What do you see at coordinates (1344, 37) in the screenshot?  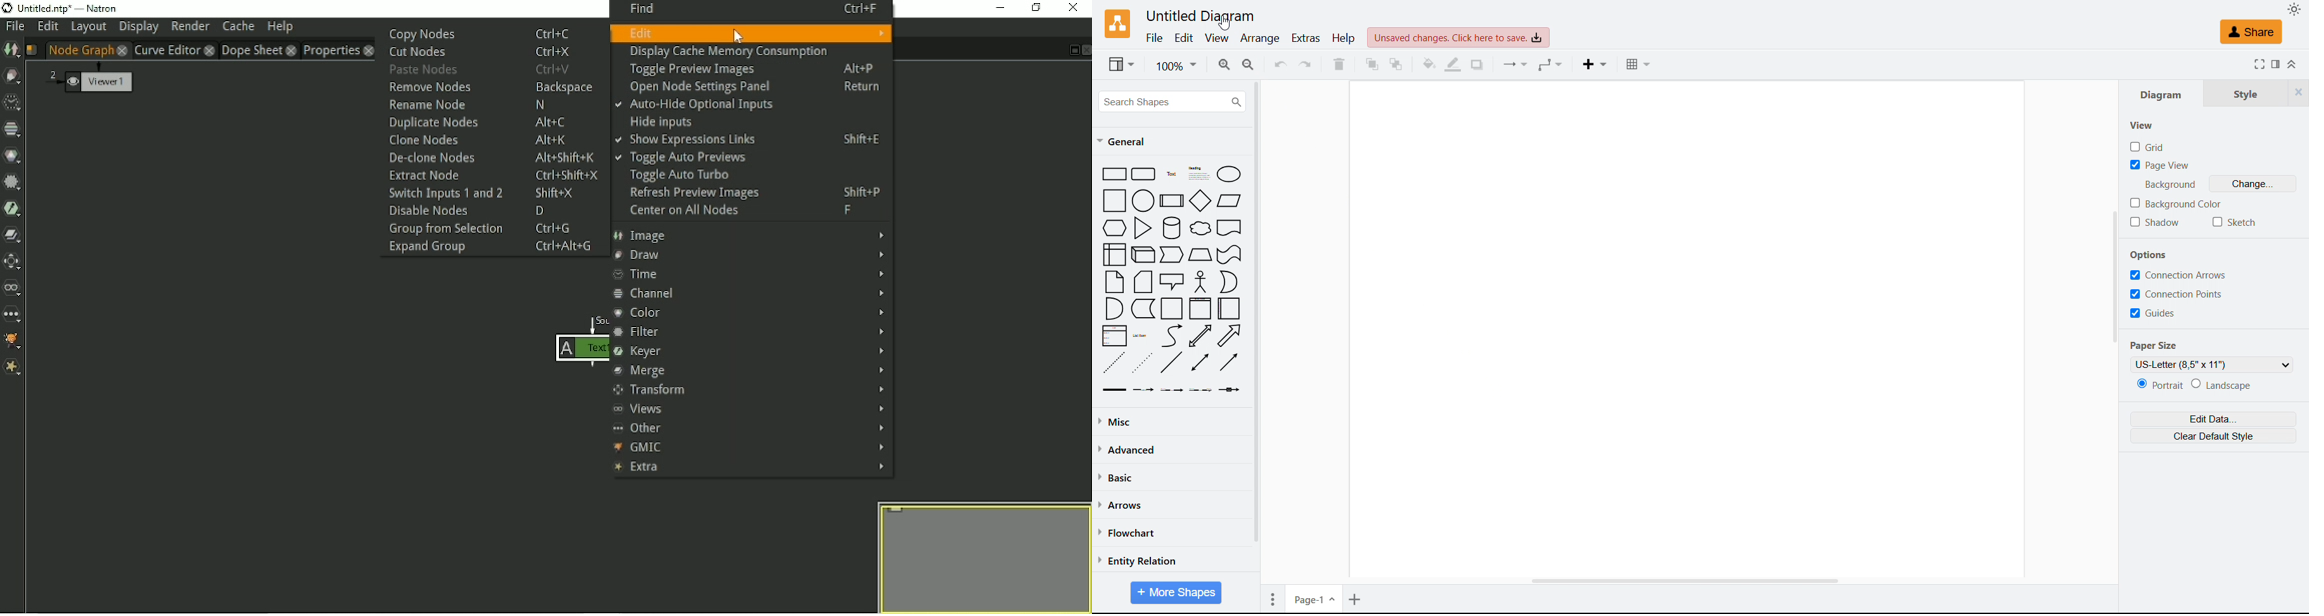 I see `Help ` at bounding box center [1344, 37].